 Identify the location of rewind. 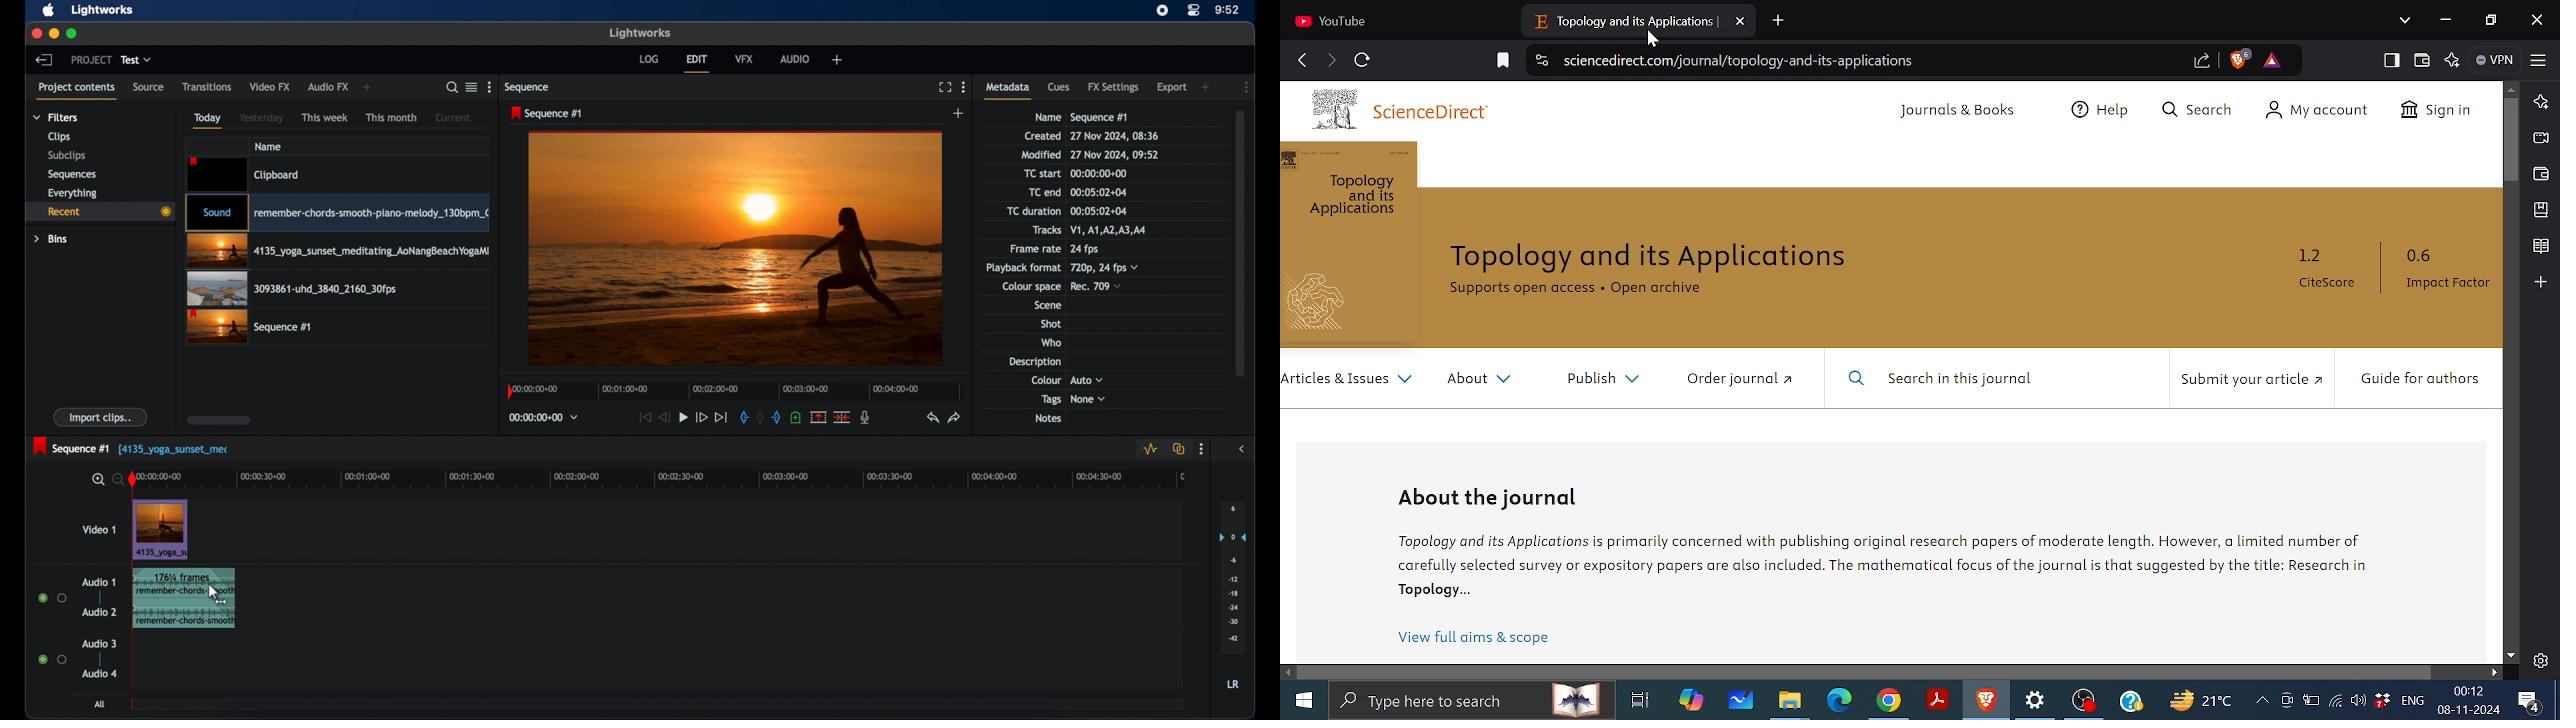
(664, 417).